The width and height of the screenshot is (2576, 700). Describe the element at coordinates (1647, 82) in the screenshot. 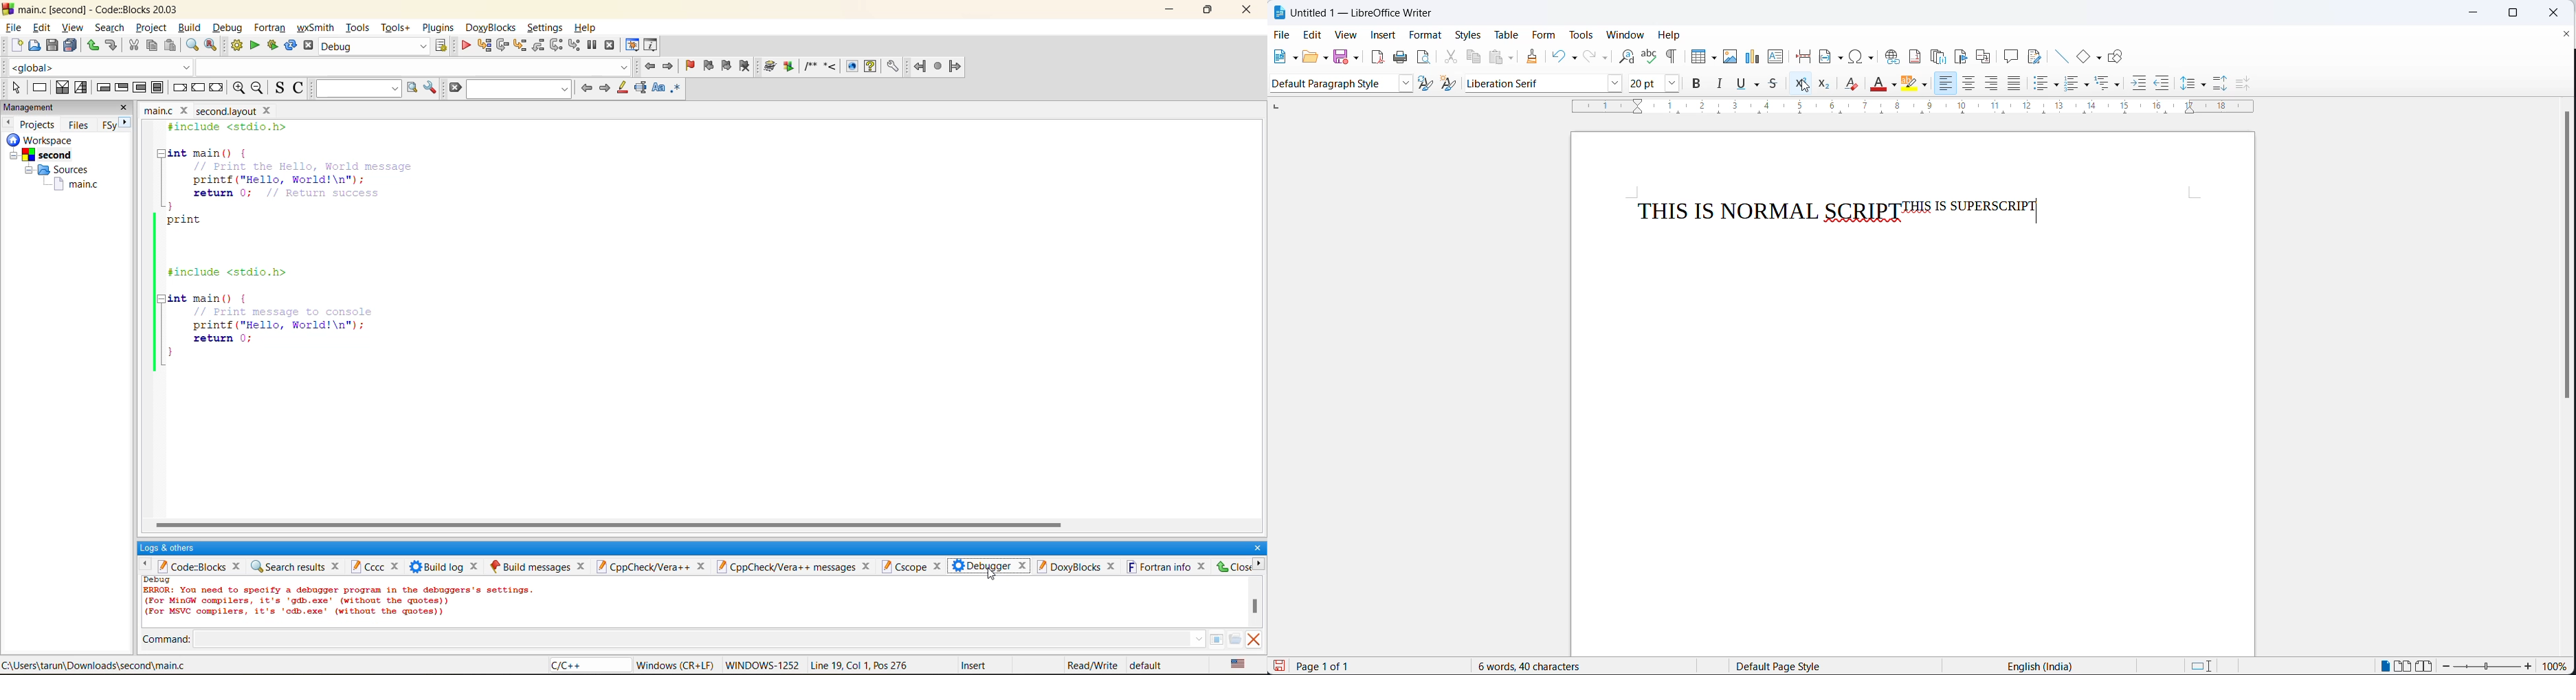

I see `font size` at that location.